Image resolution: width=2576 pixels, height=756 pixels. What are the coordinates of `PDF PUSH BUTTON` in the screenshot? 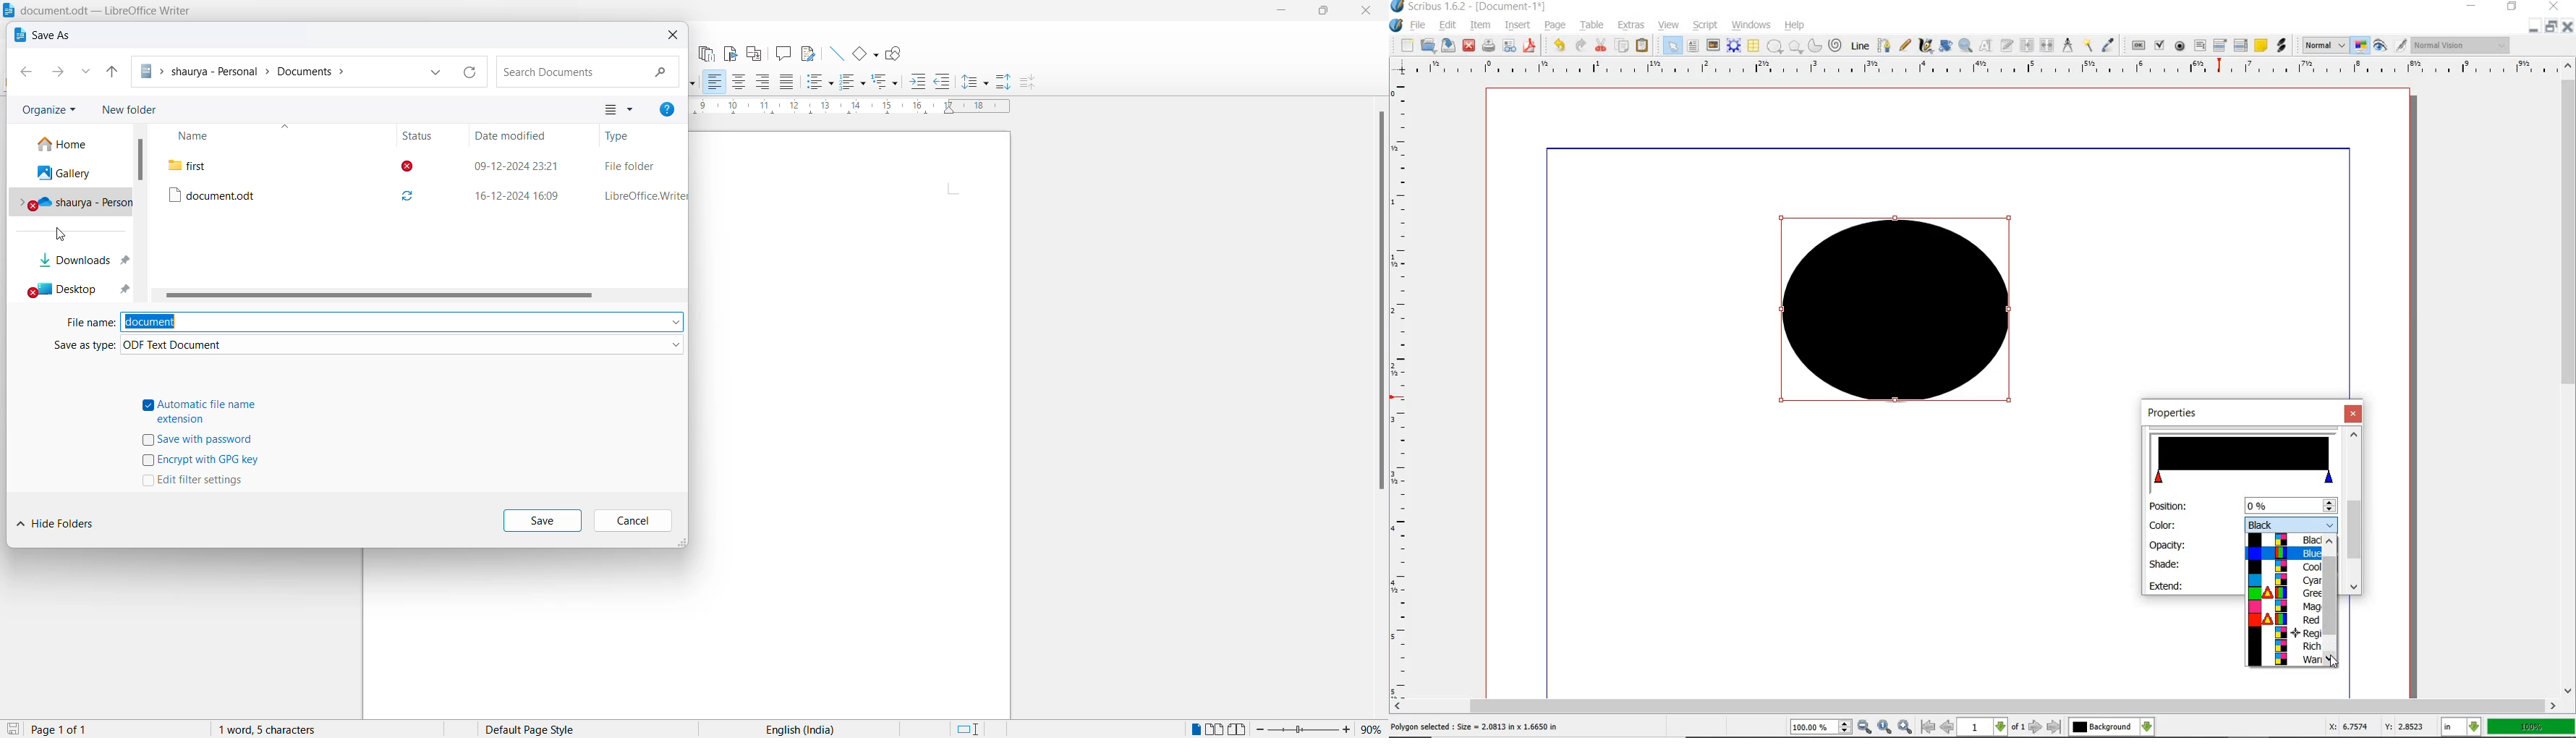 It's located at (2137, 46).